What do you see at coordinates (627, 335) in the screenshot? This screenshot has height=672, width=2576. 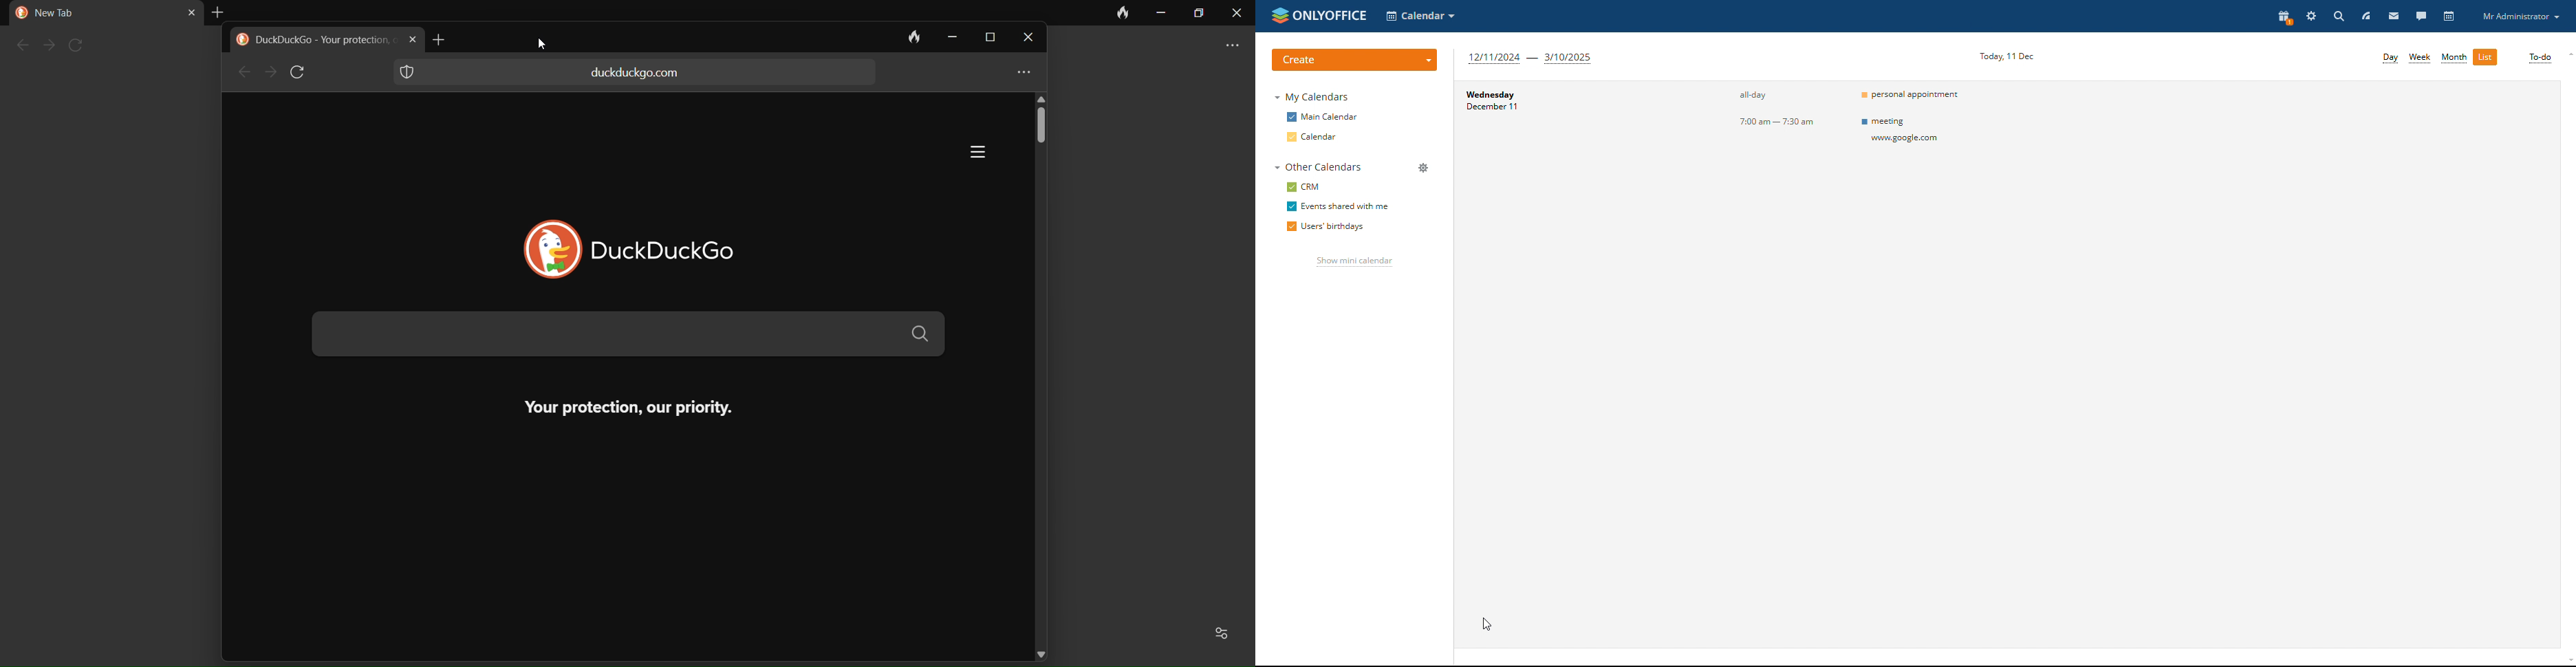 I see `search bar` at bounding box center [627, 335].